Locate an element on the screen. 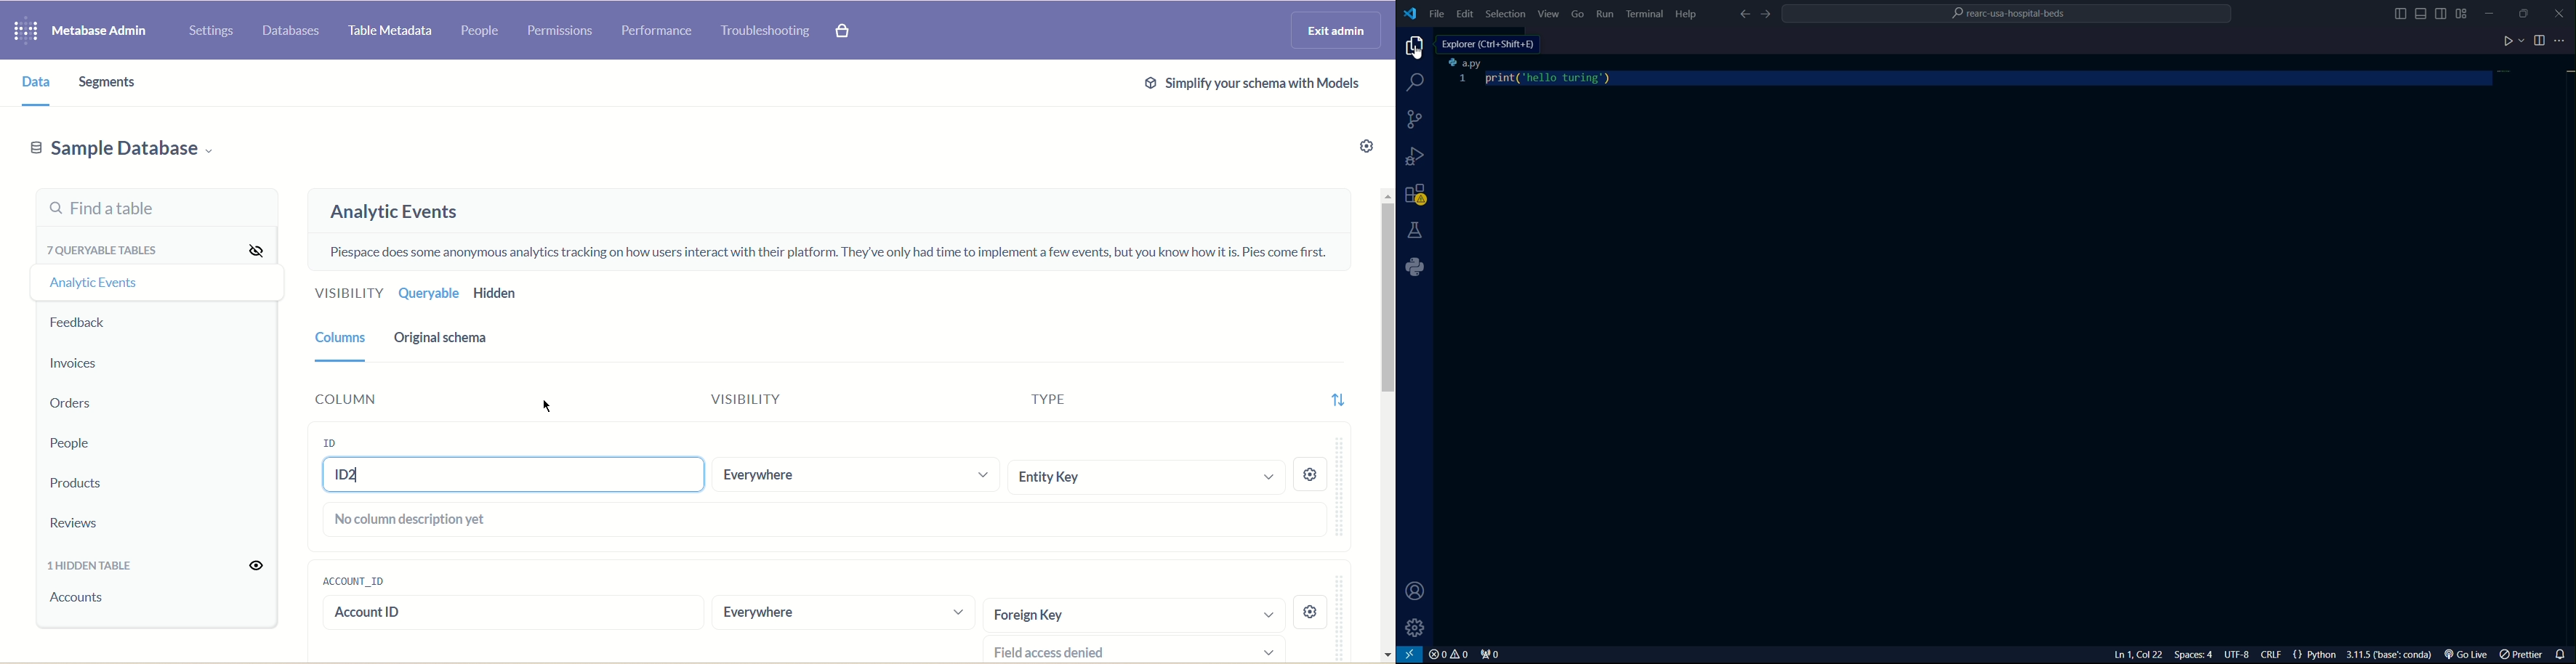 The image size is (2576, 672). Table metadata is located at coordinates (392, 31).